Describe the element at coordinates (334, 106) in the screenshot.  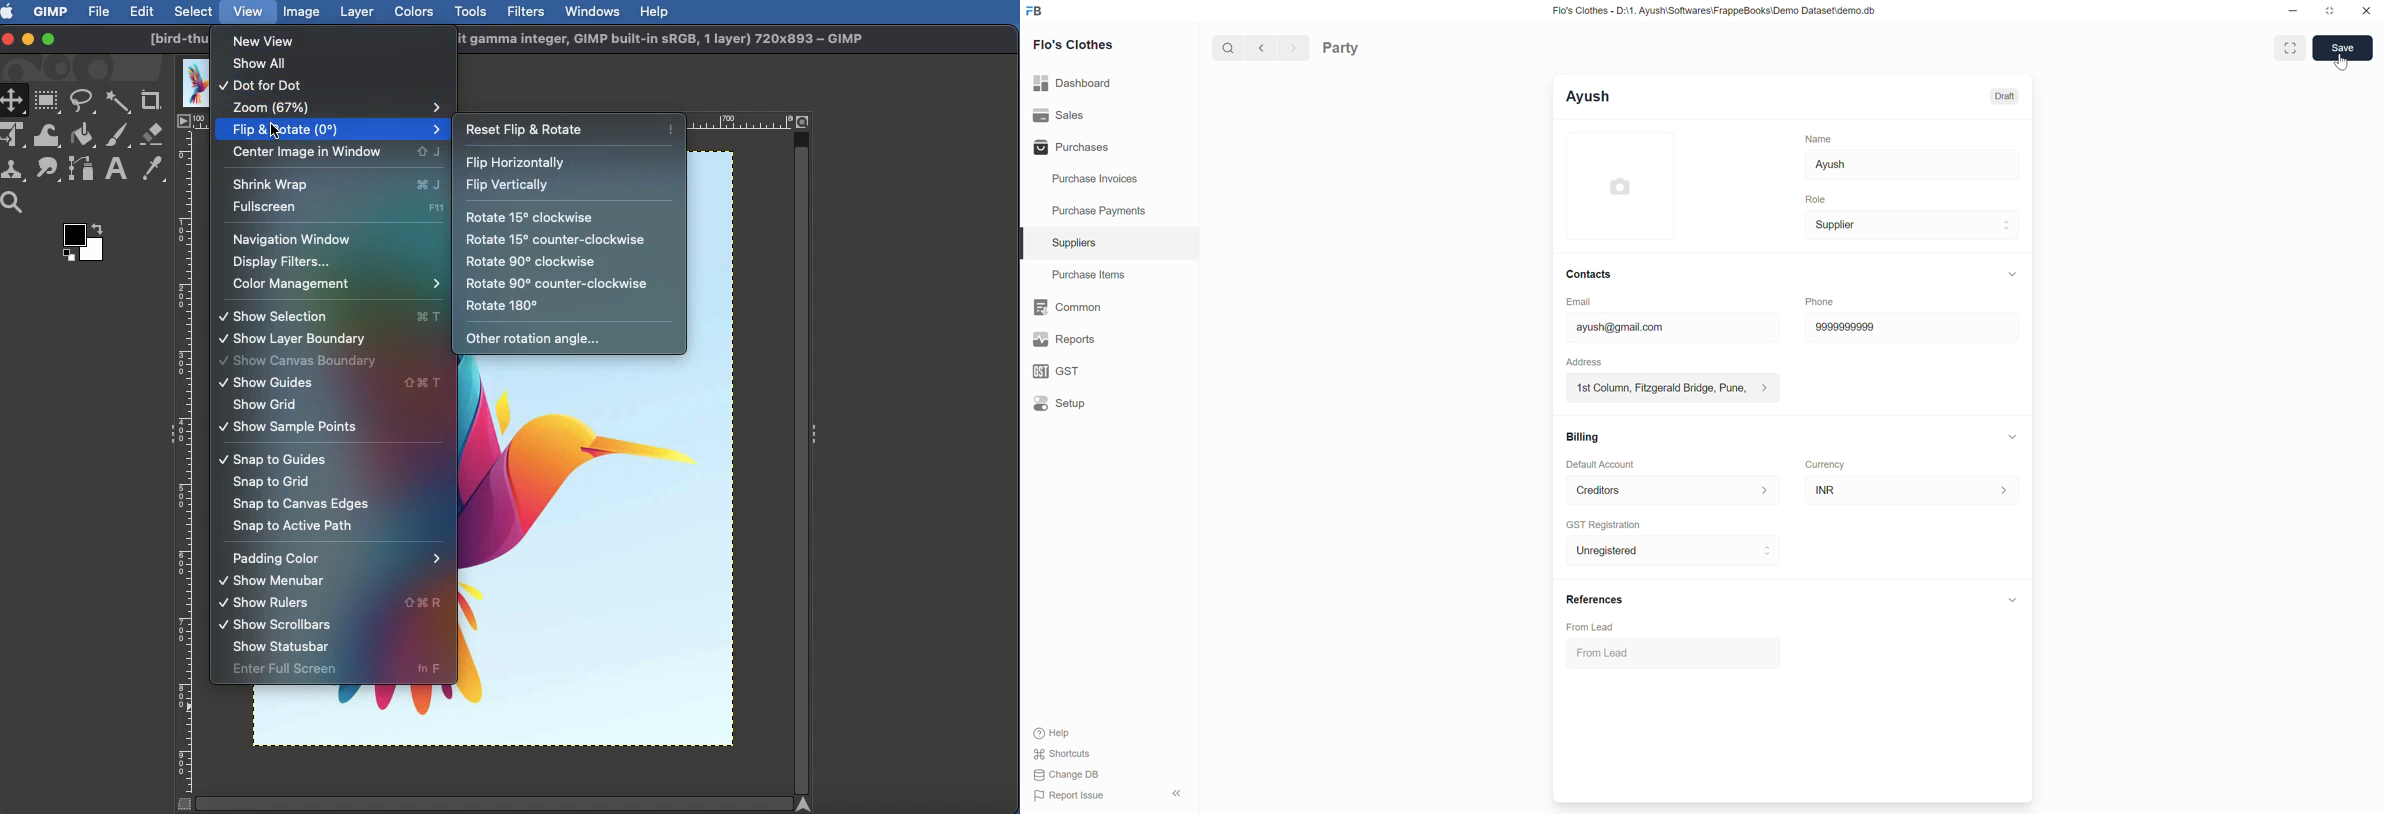
I see `Zoom` at that location.